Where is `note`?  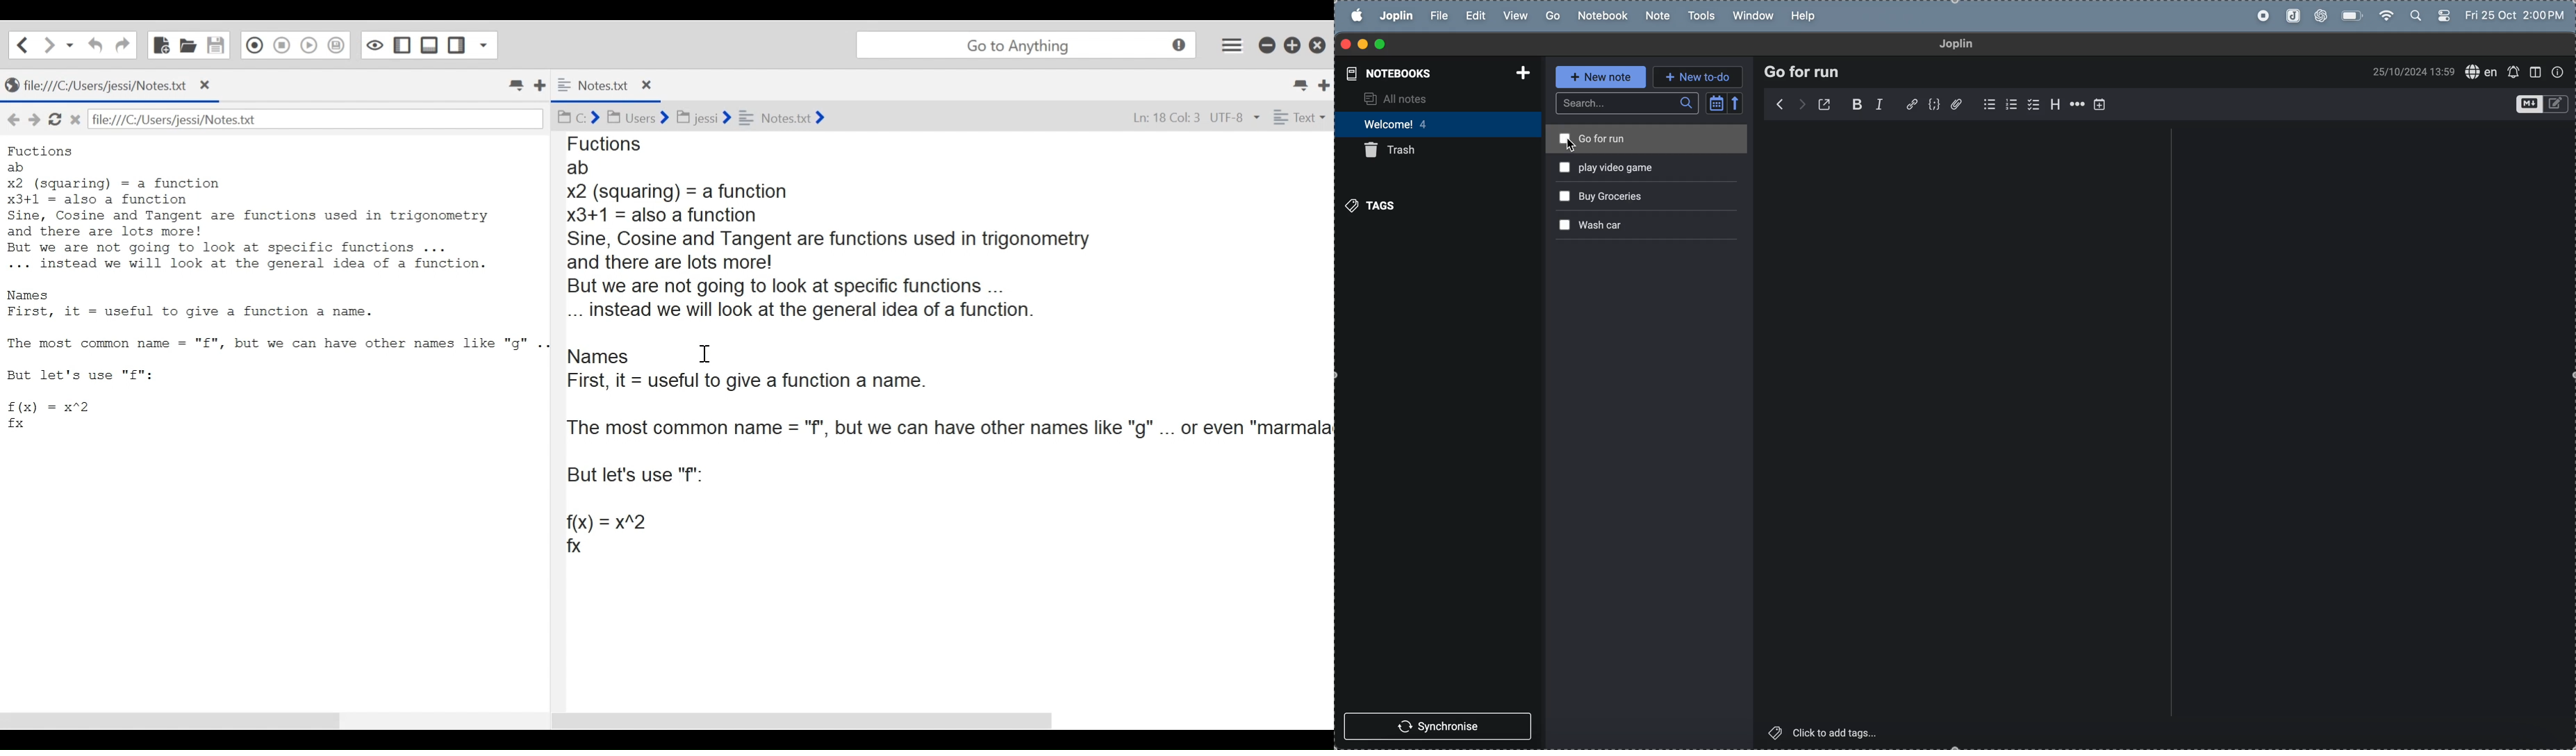
note is located at coordinates (1653, 16).